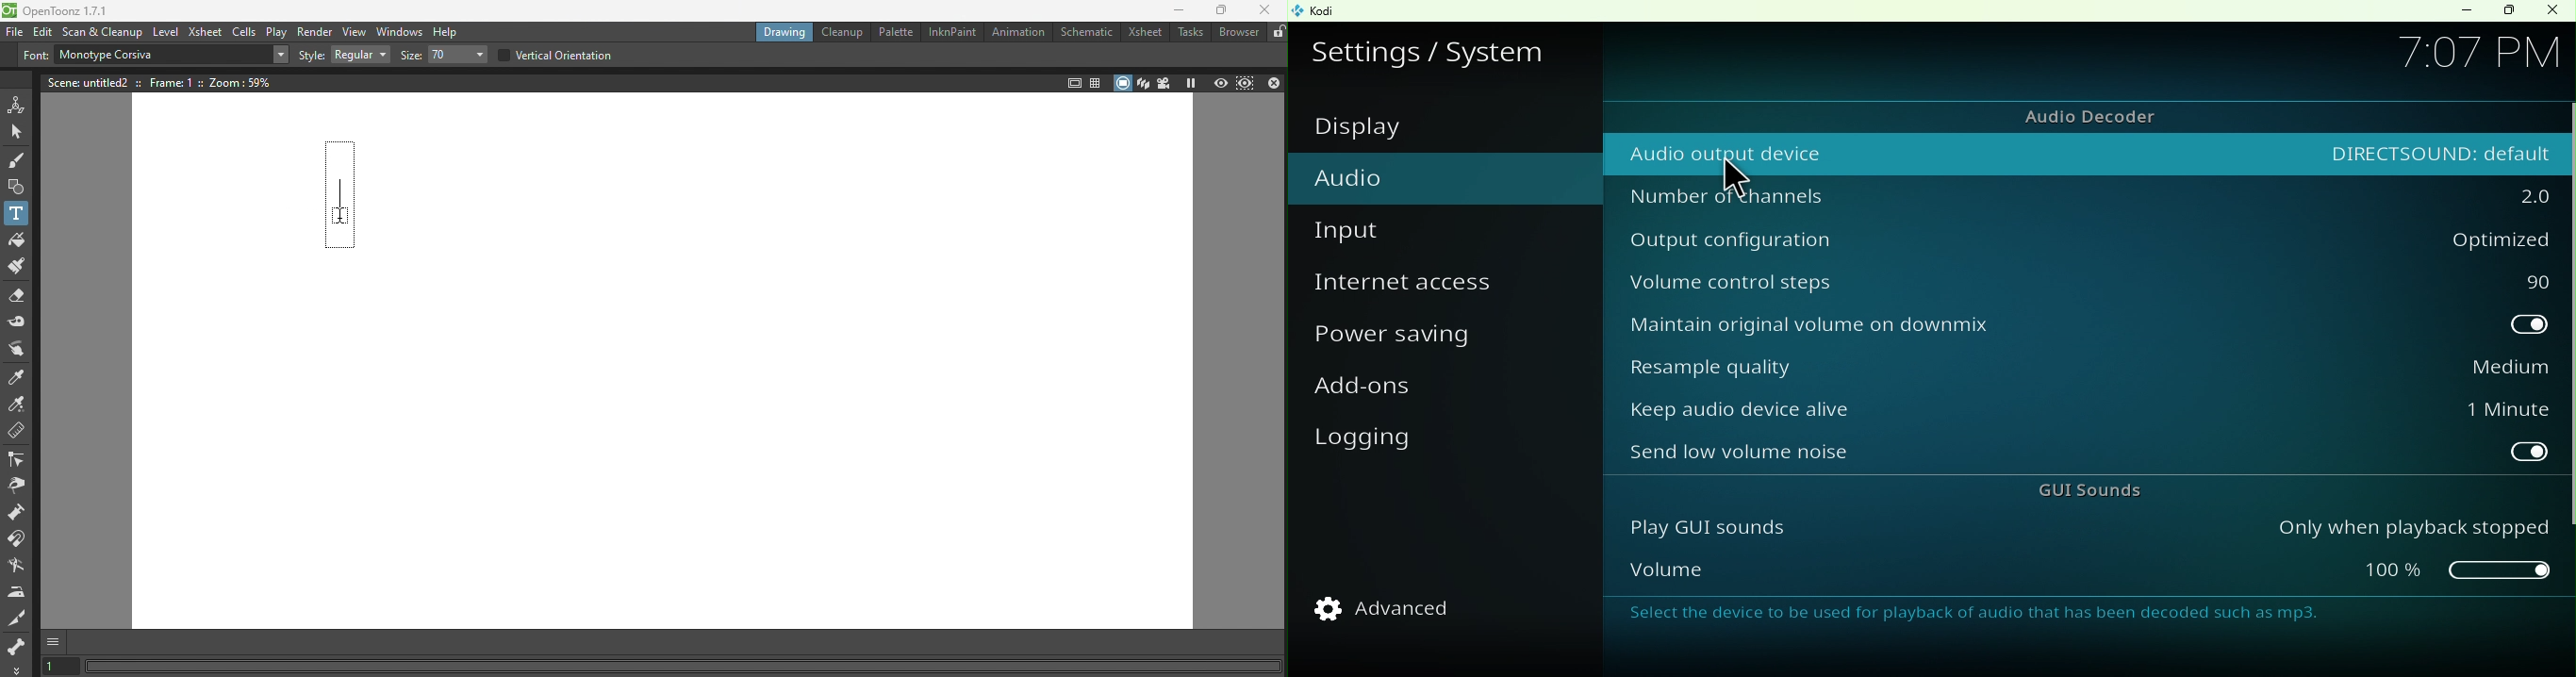 This screenshot has height=700, width=2576. I want to click on Logging, so click(1367, 447).